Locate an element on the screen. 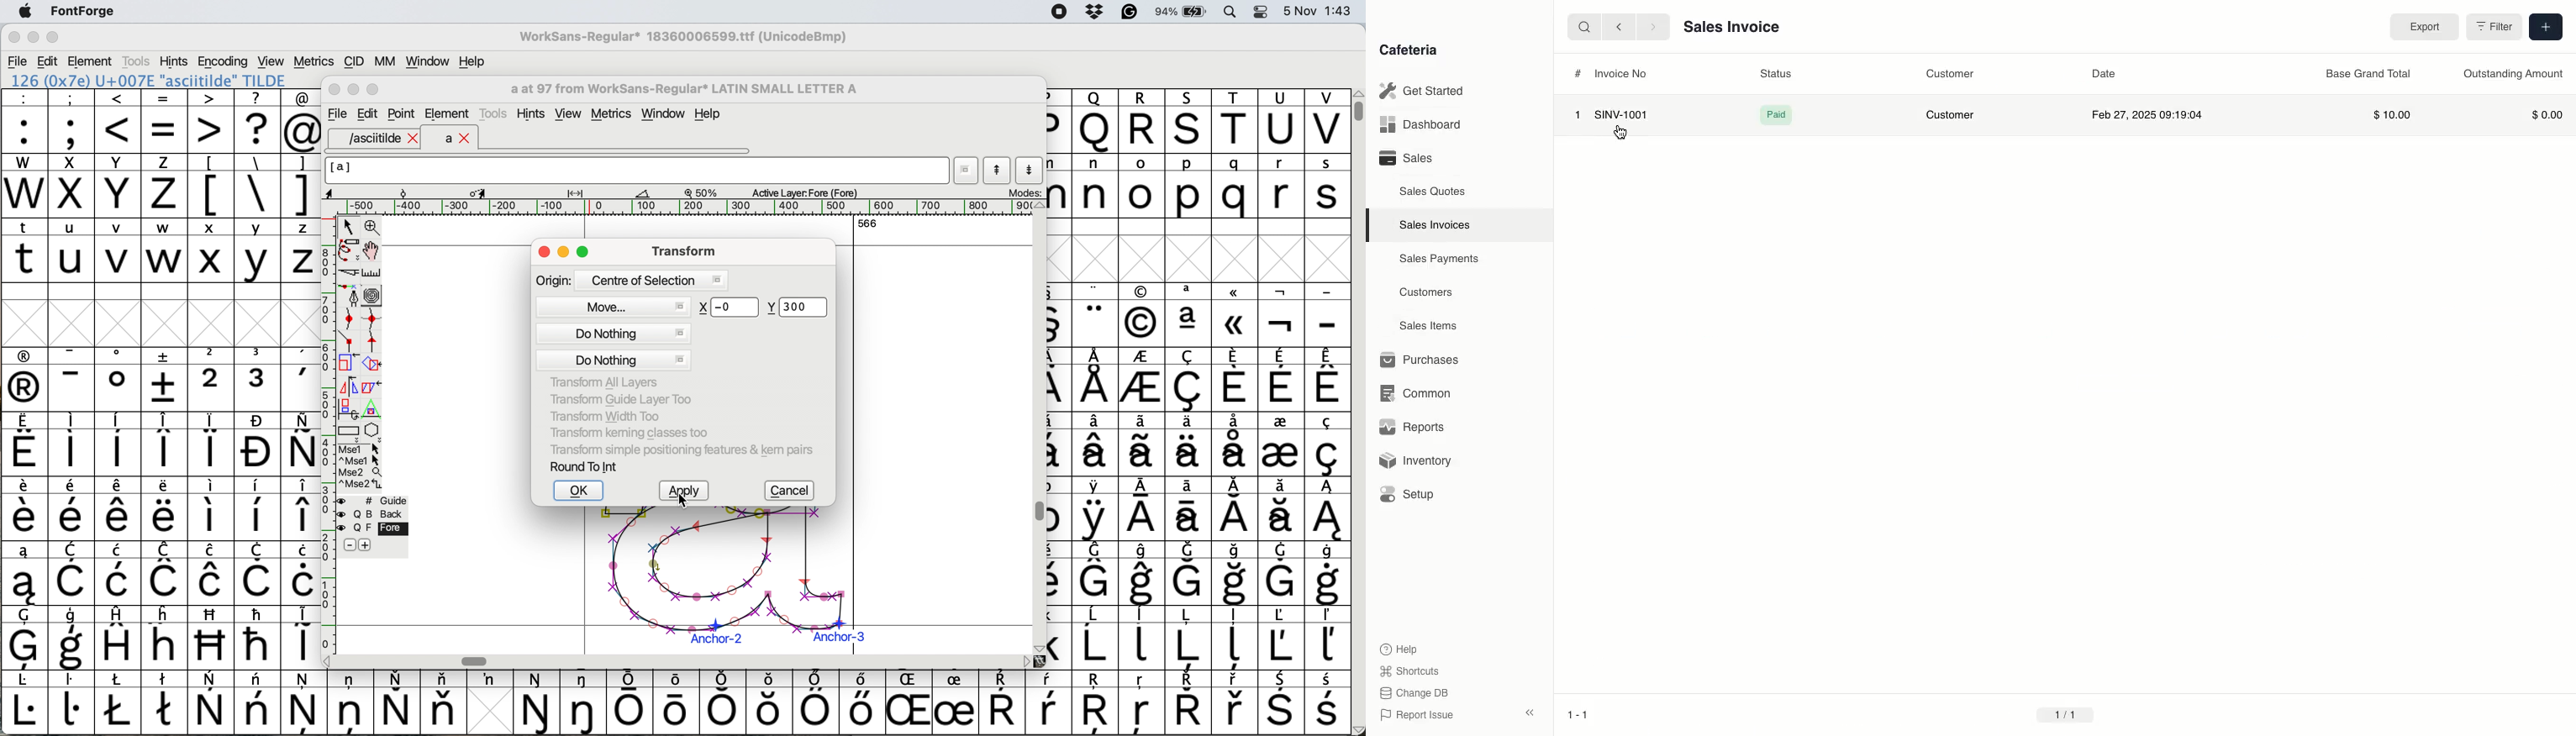 The width and height of the screenshot is (2576, 756). ; is located at coordinates (71, 120).